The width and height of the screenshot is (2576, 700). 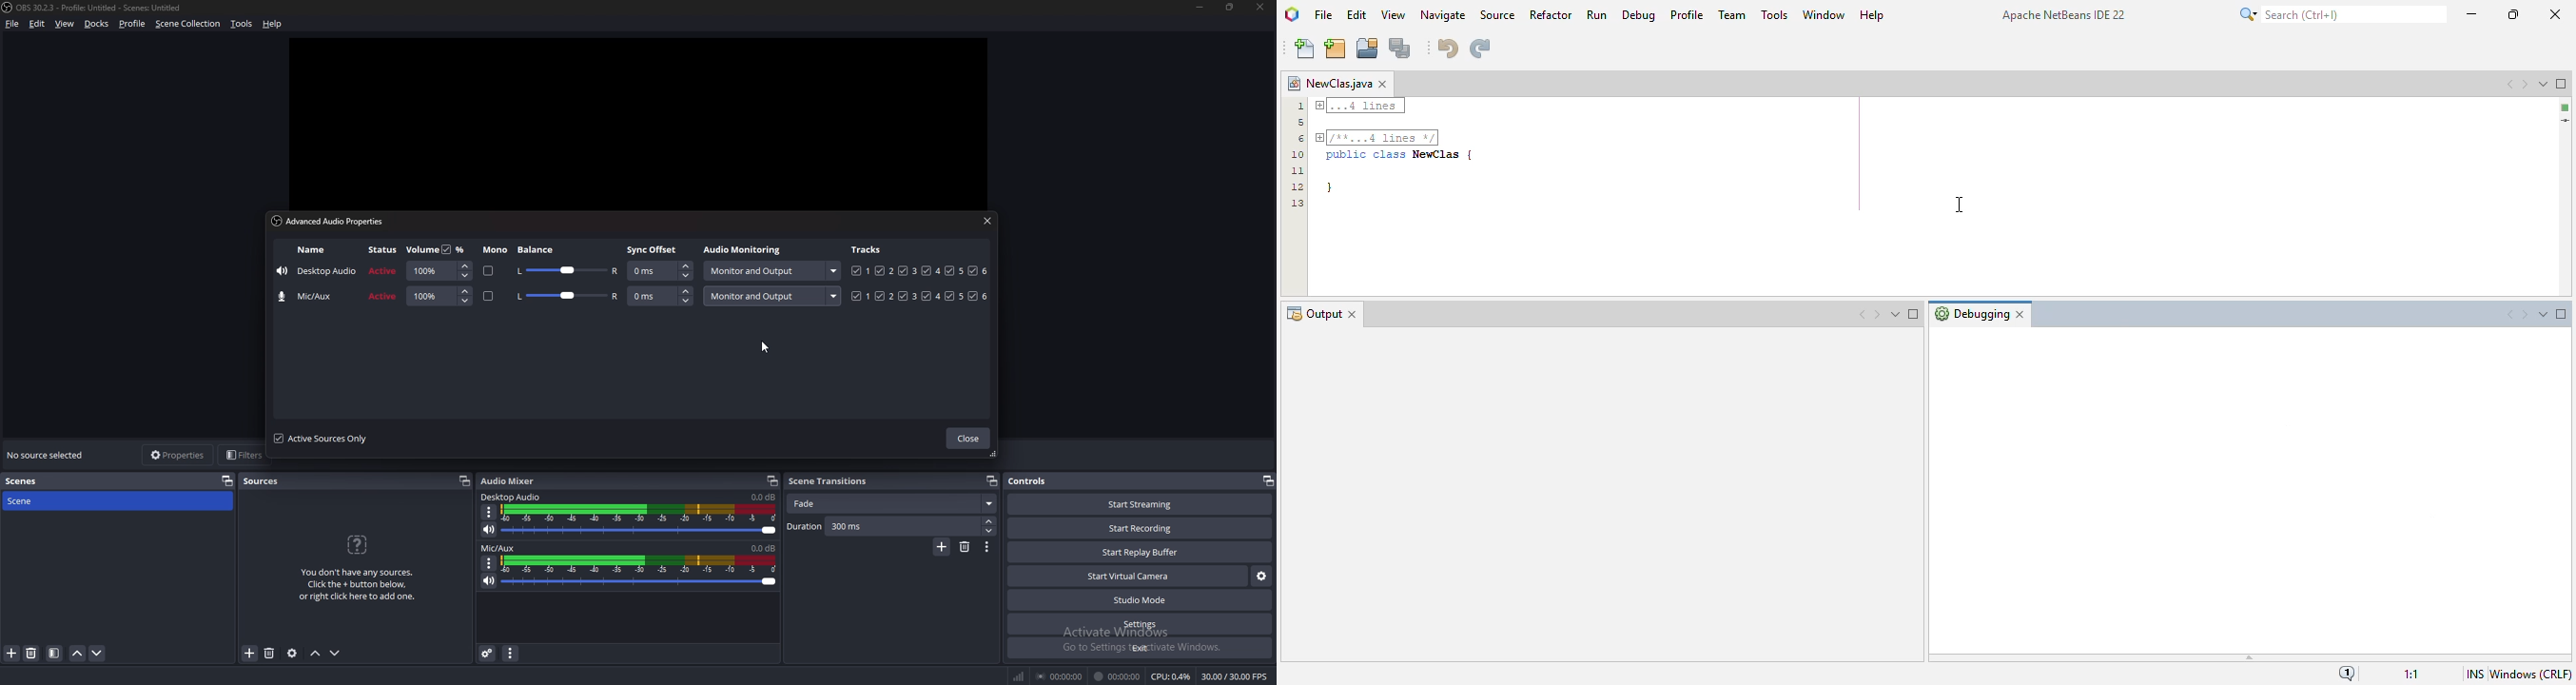 What do you see at coordinates (66, 23) in the screenshot?
I see `view` at bounding box center [66, 23].